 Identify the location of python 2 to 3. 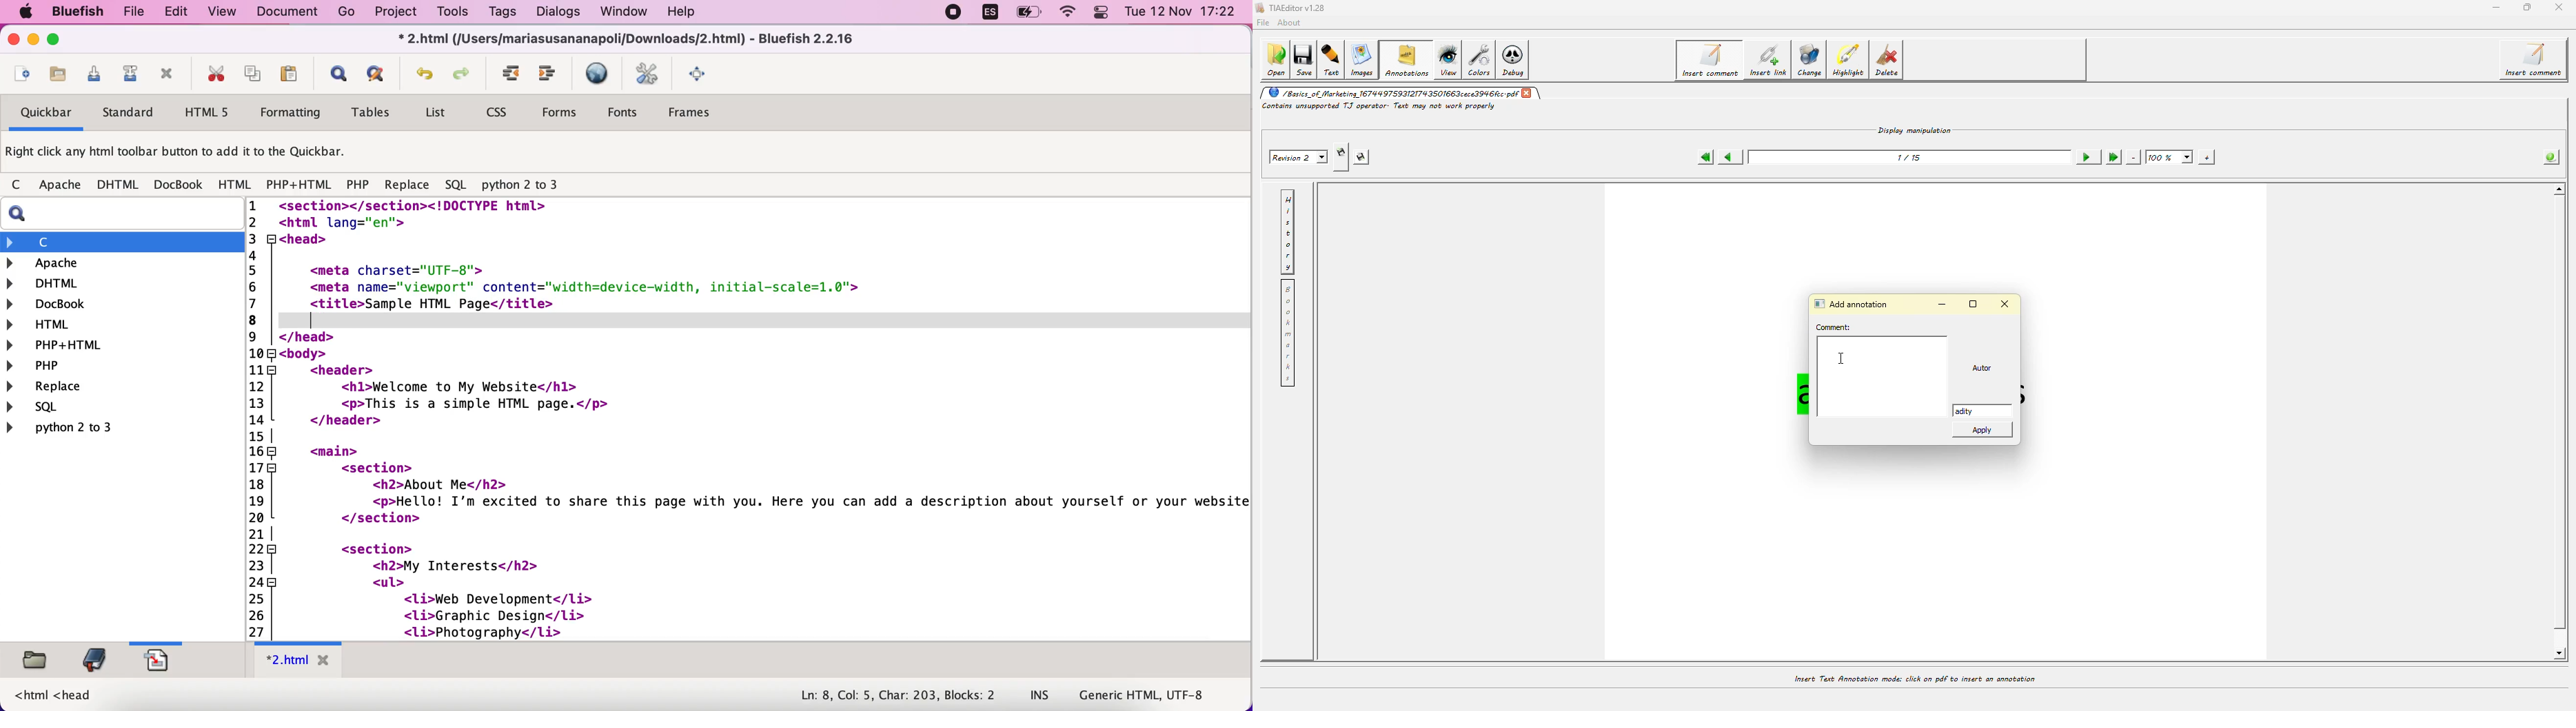
(525, 182).